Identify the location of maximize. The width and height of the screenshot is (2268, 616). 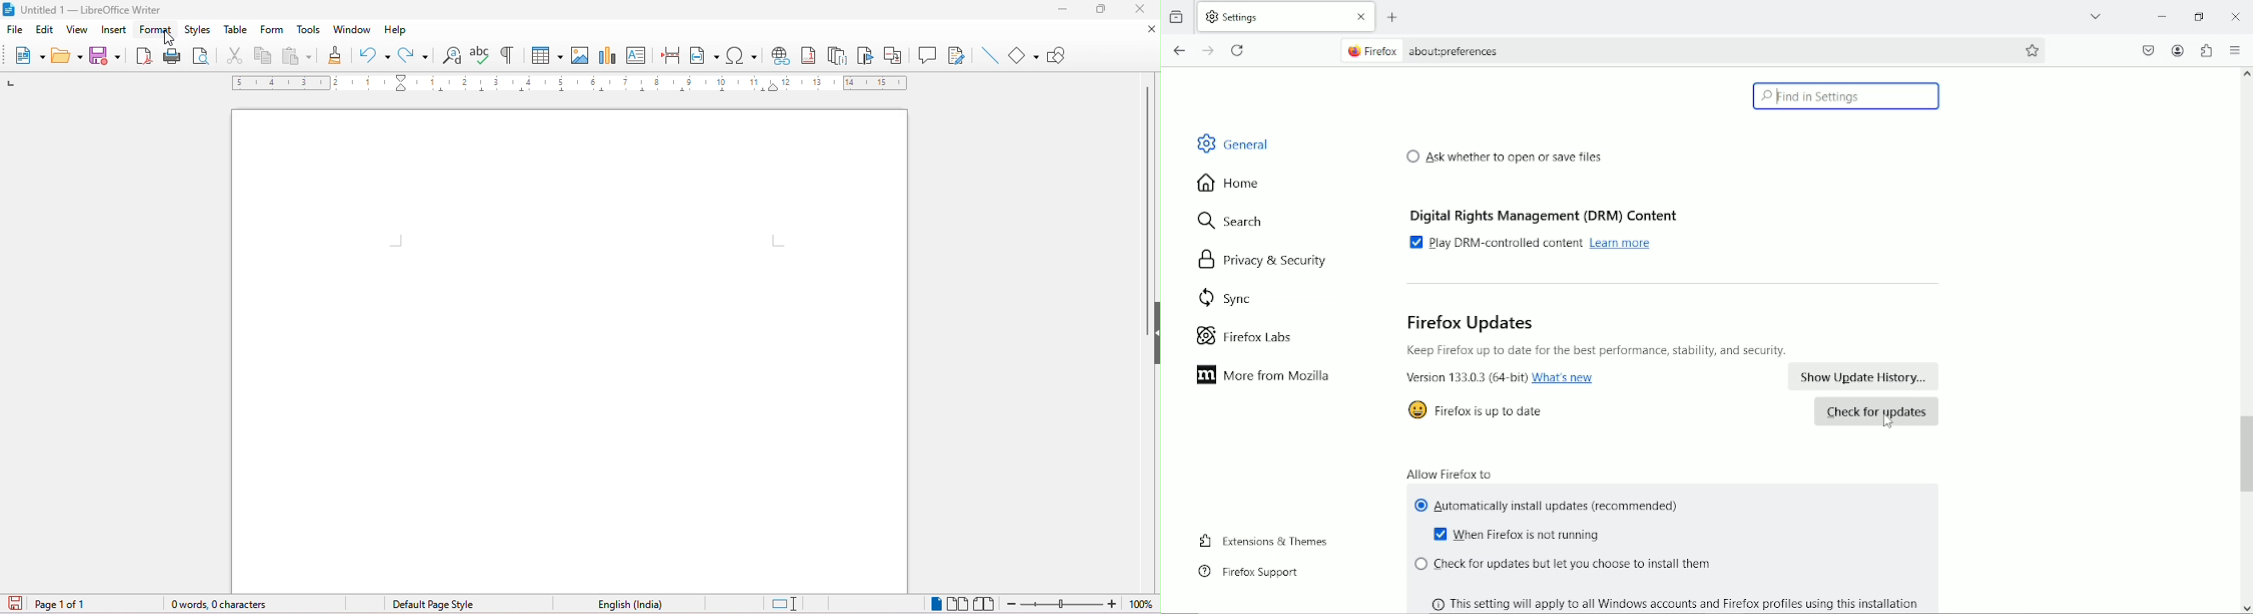
(1105, 9).